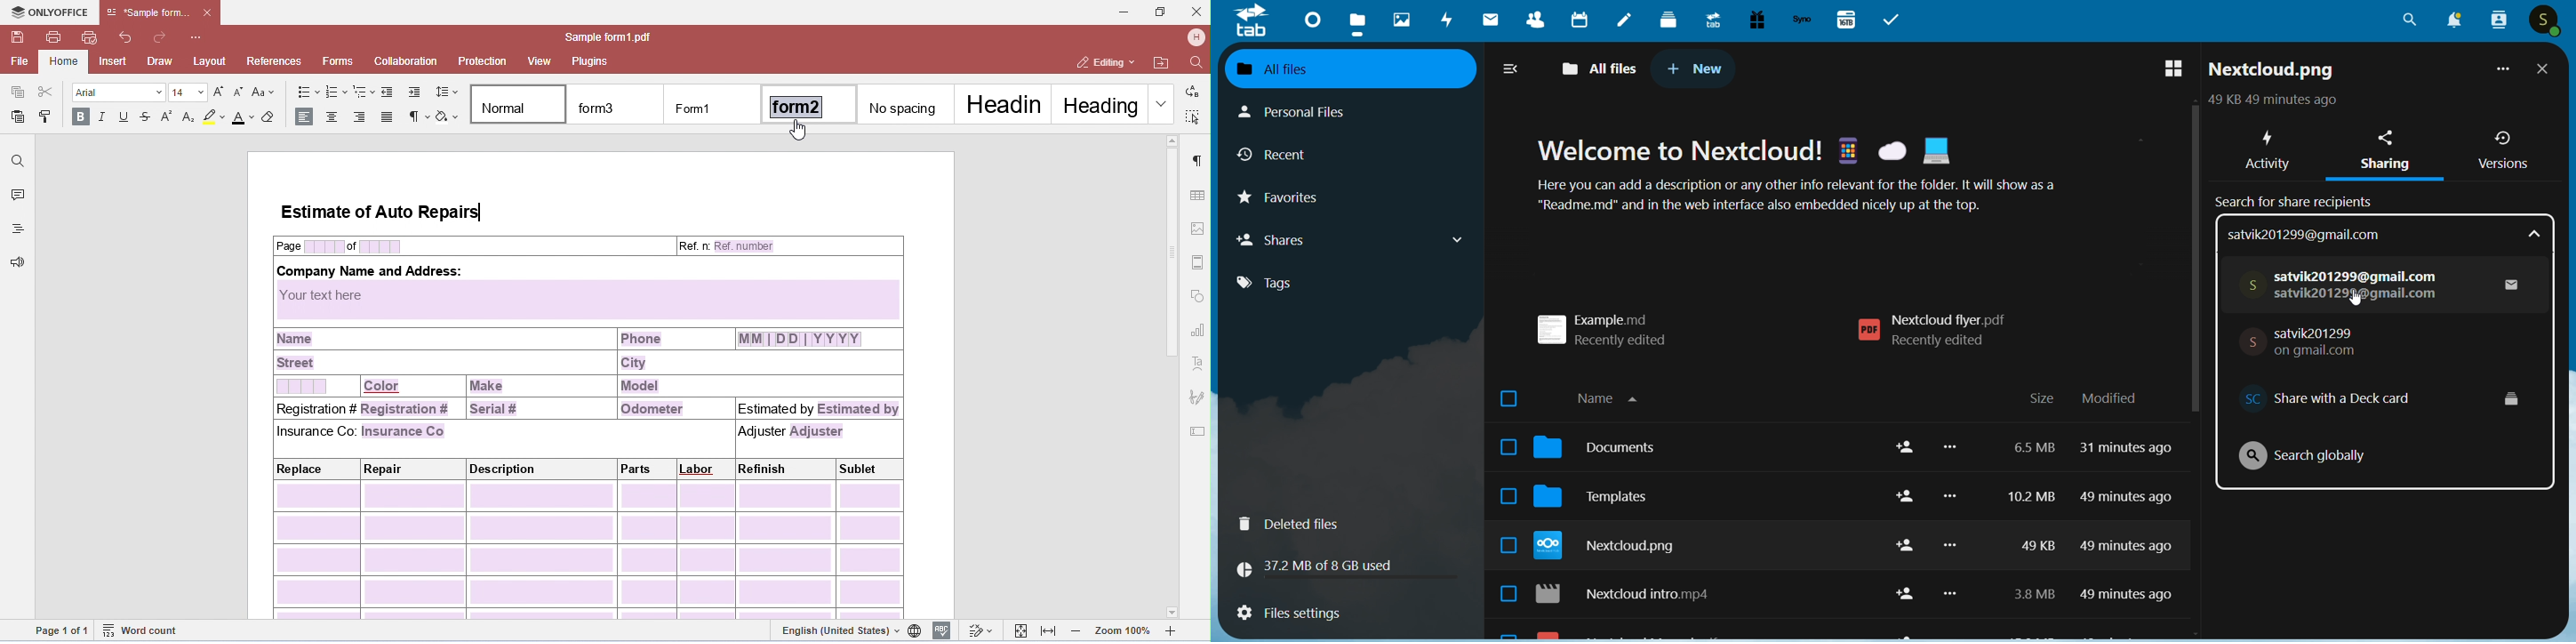 This screenshot has height=644, width=2576. Describe the element at coordinates (2166, 70) in the screenshot. I see `view` at that location.